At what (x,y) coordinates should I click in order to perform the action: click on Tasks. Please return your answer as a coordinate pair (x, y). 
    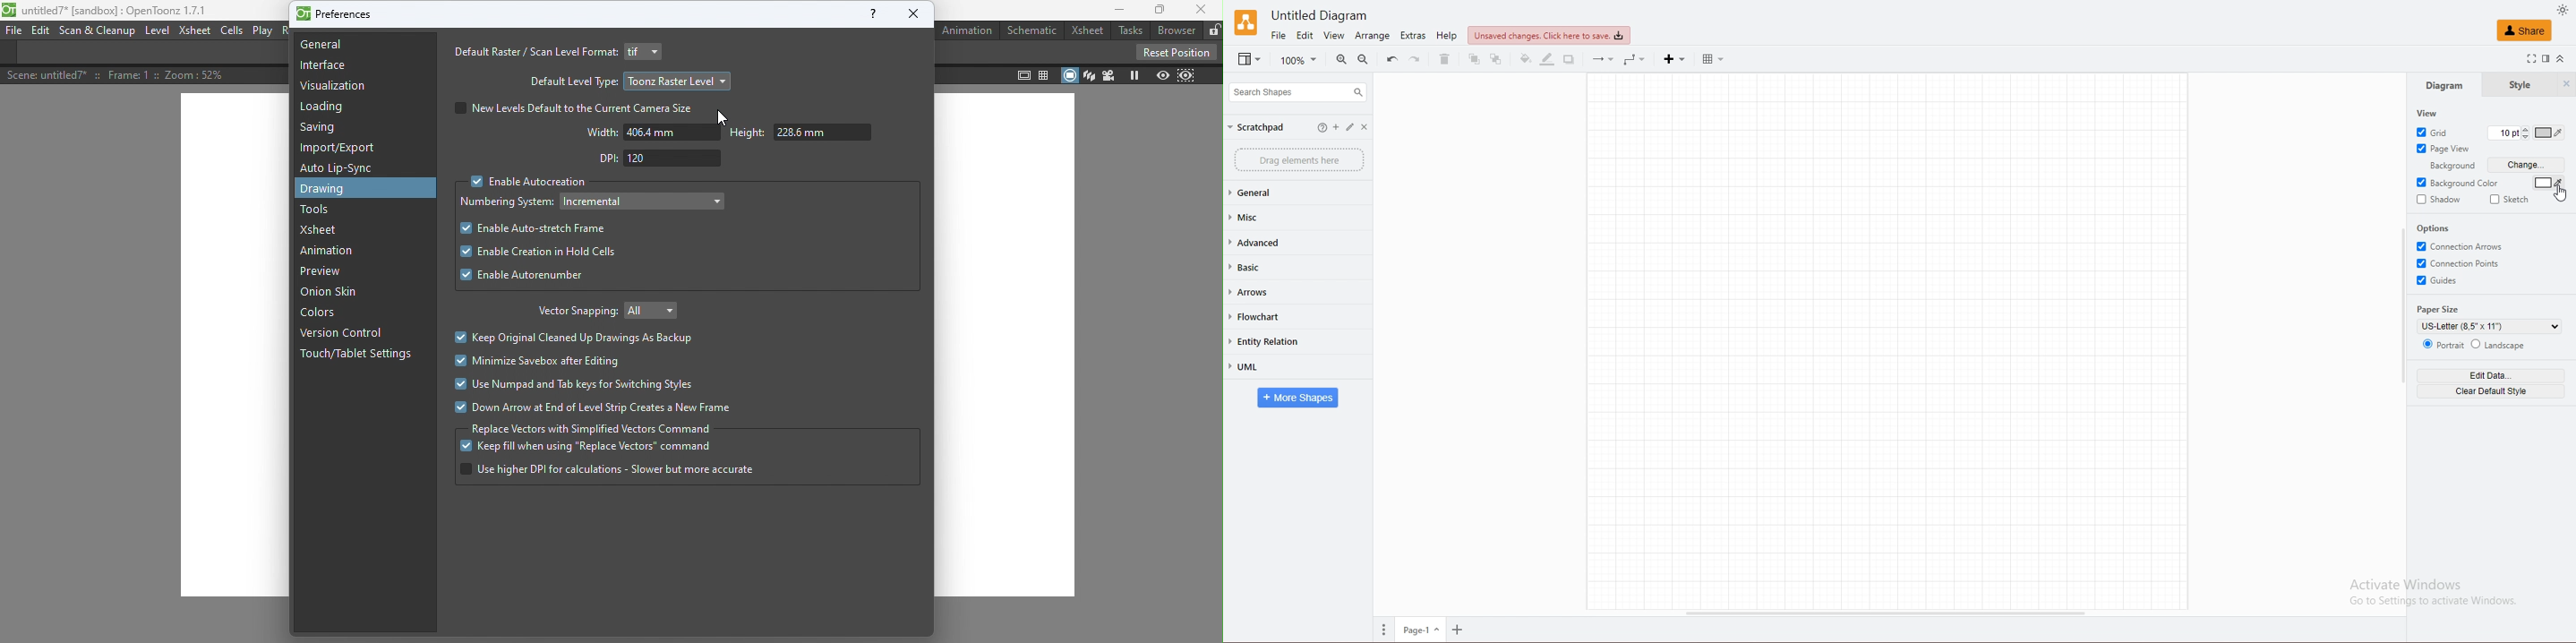
    Looking at the image, I should click on (1129, 30).